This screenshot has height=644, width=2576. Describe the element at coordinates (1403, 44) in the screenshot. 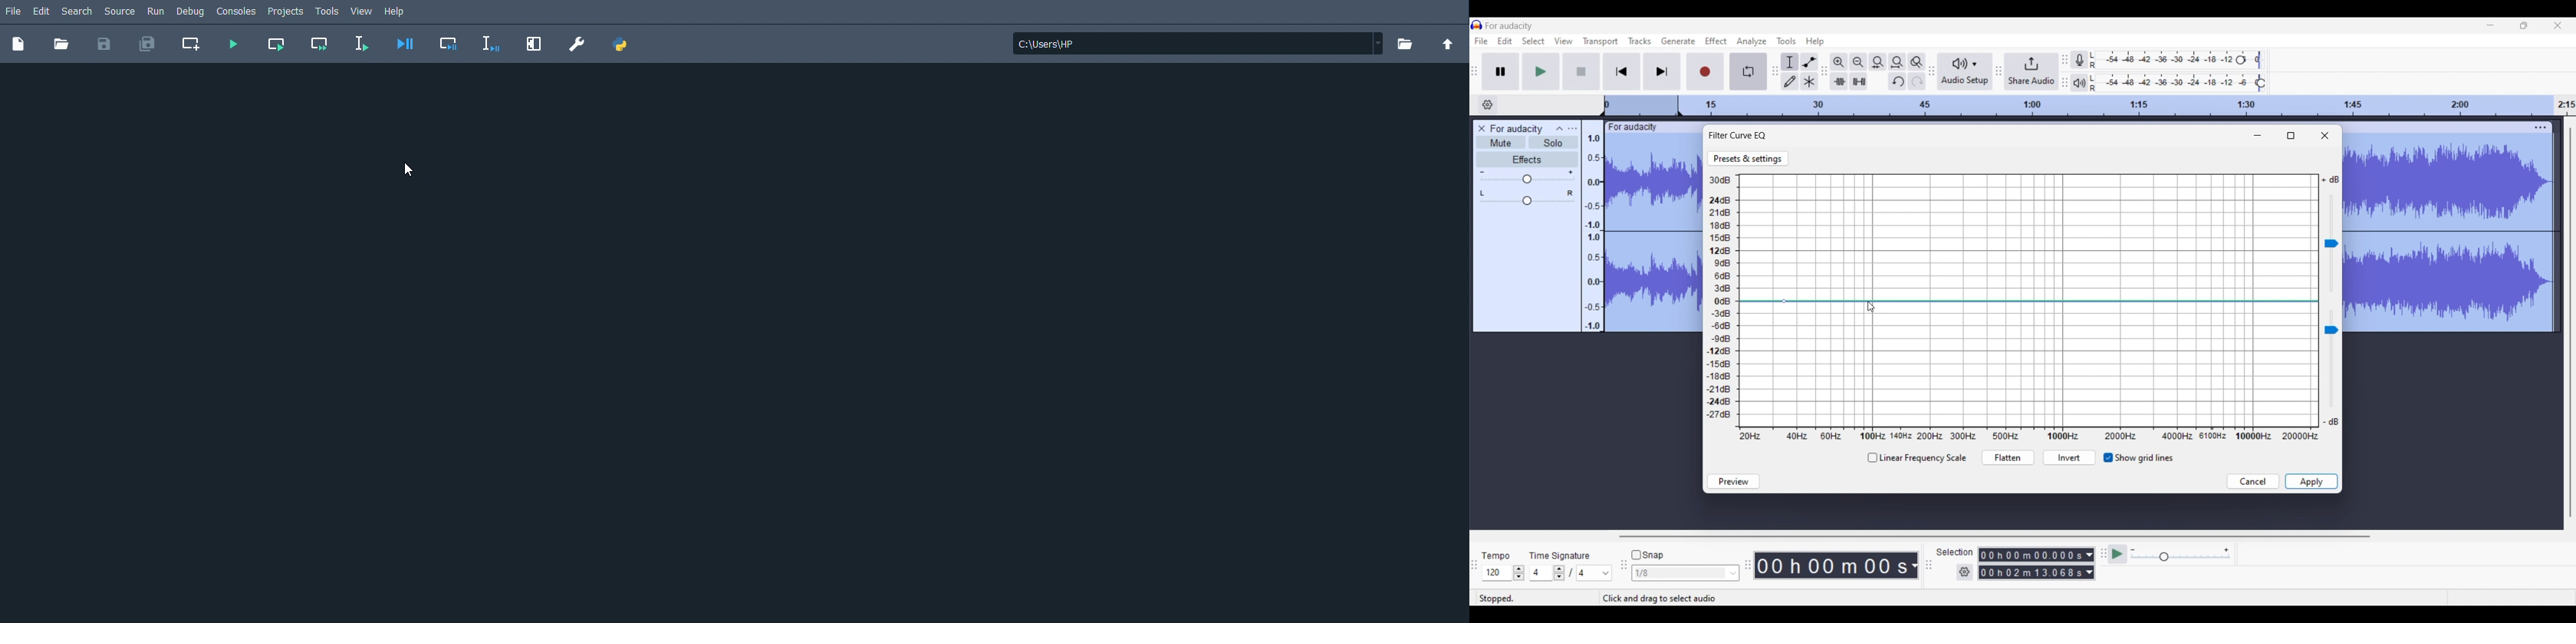

I see `Browse a working directory` at that location.